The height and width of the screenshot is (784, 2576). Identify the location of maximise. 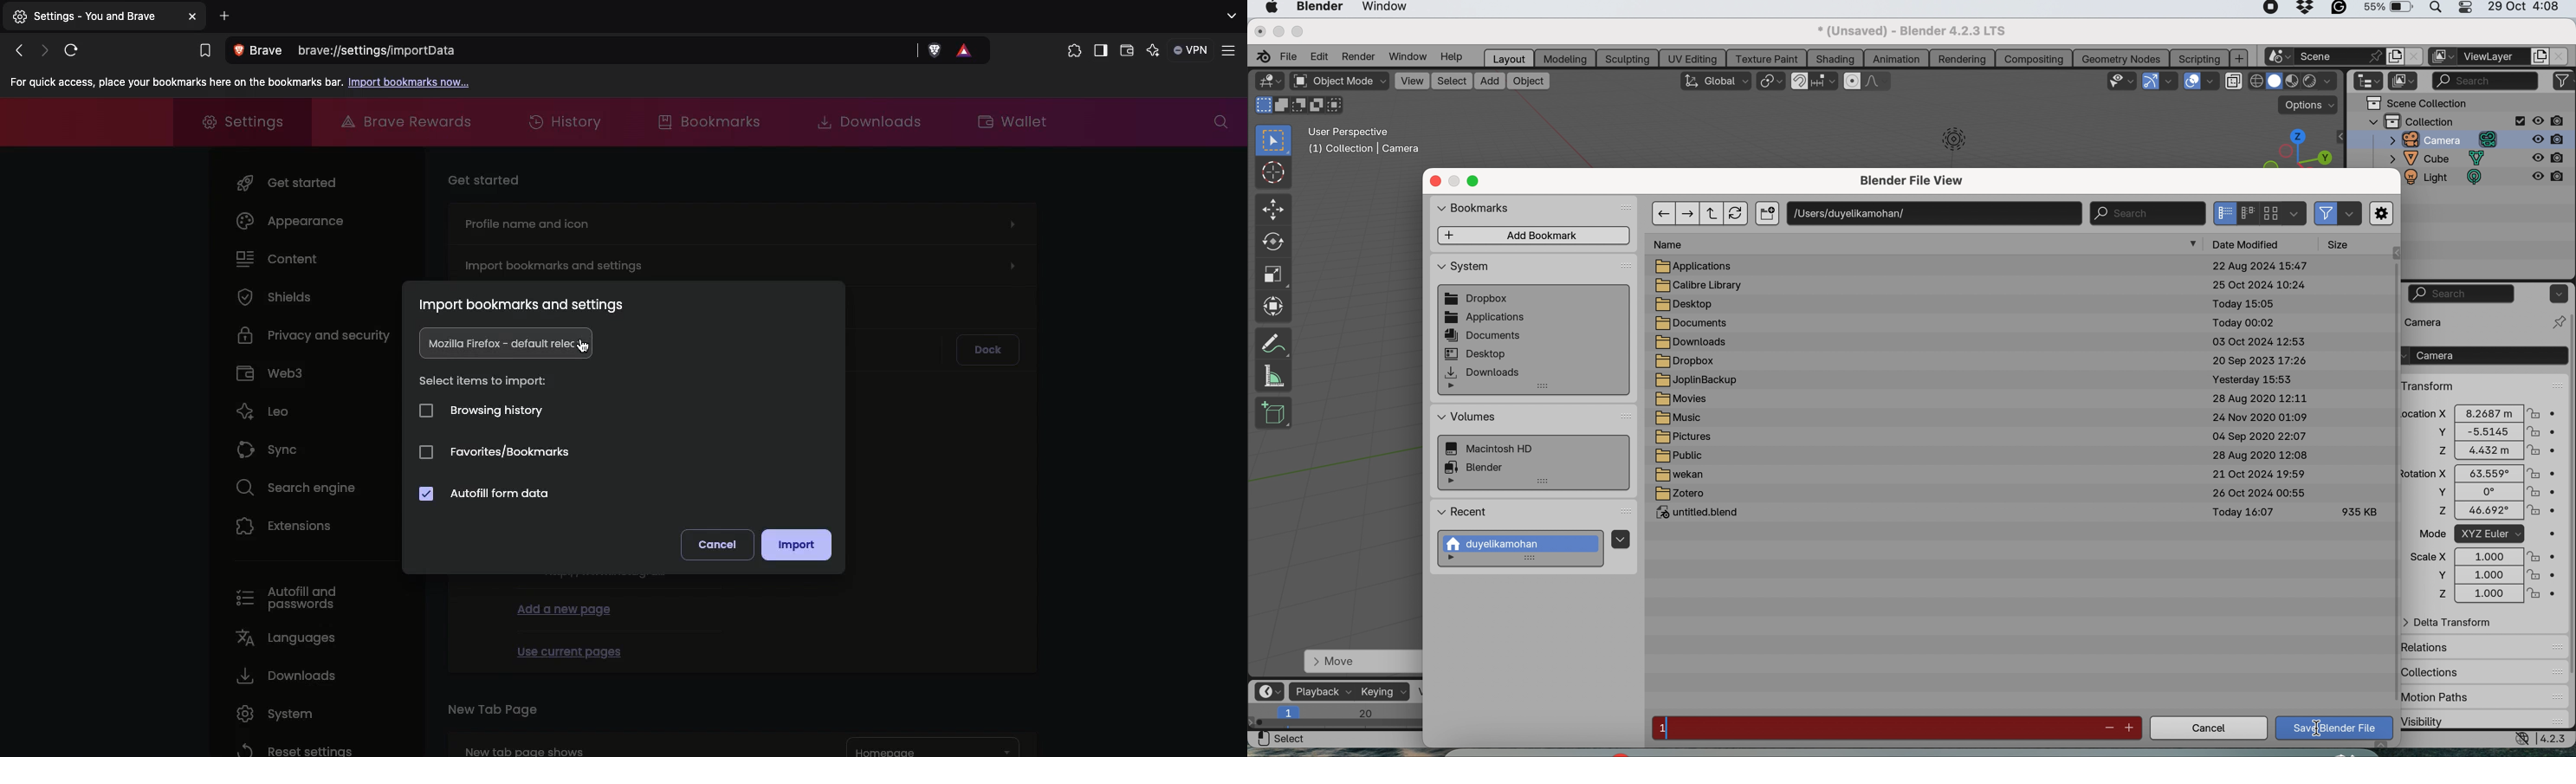
(1476, 182).